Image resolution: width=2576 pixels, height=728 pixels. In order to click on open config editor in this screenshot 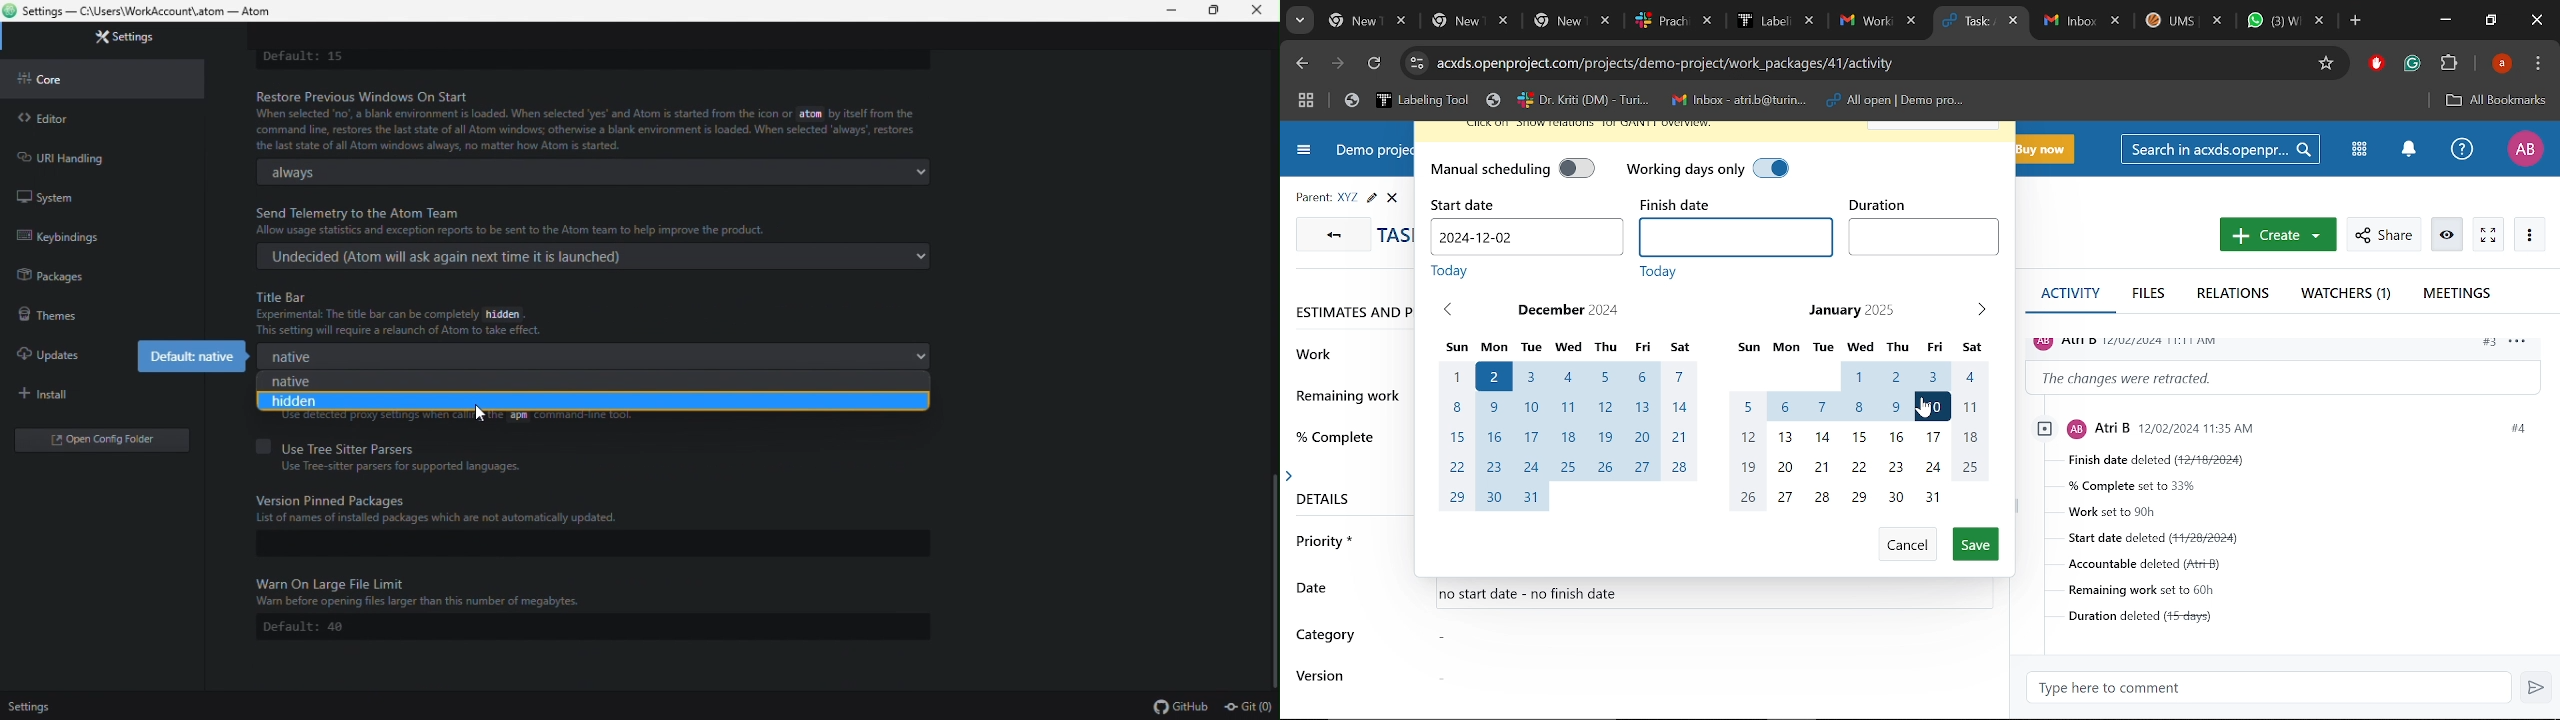, I will do `click(101, 442)`.